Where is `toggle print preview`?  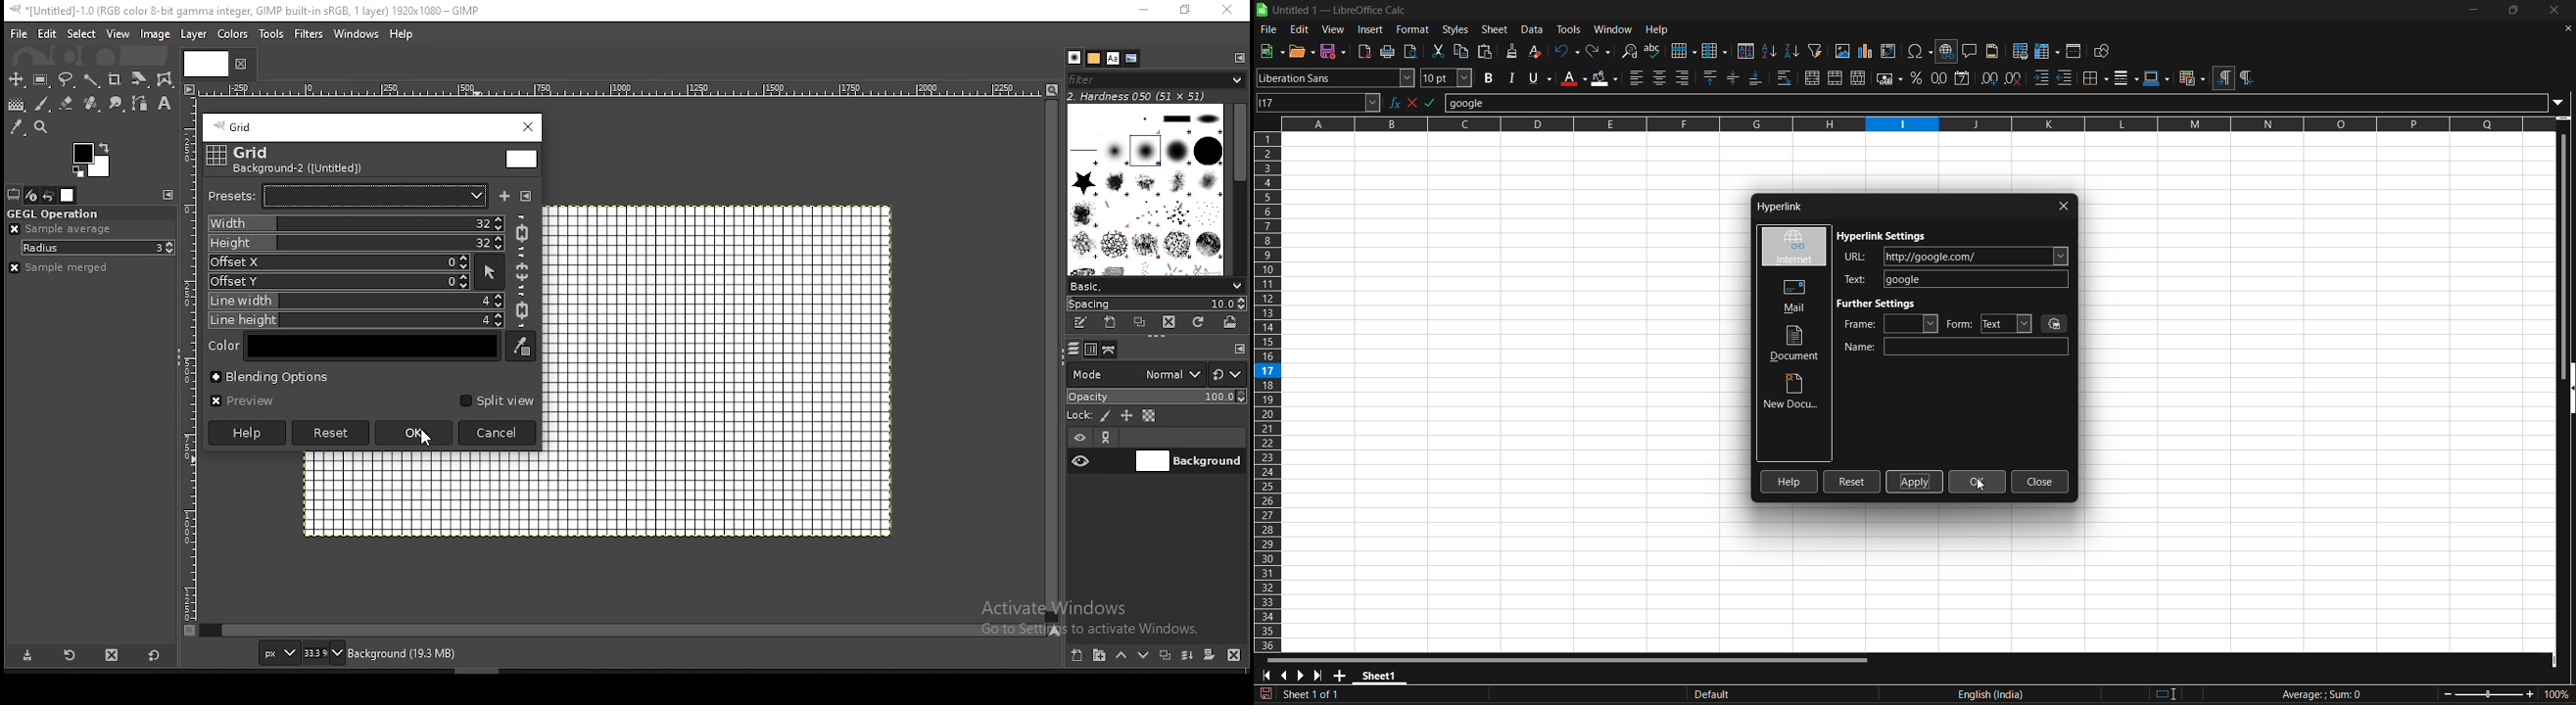
toggle print preview is located at coordinates (1413, 52).